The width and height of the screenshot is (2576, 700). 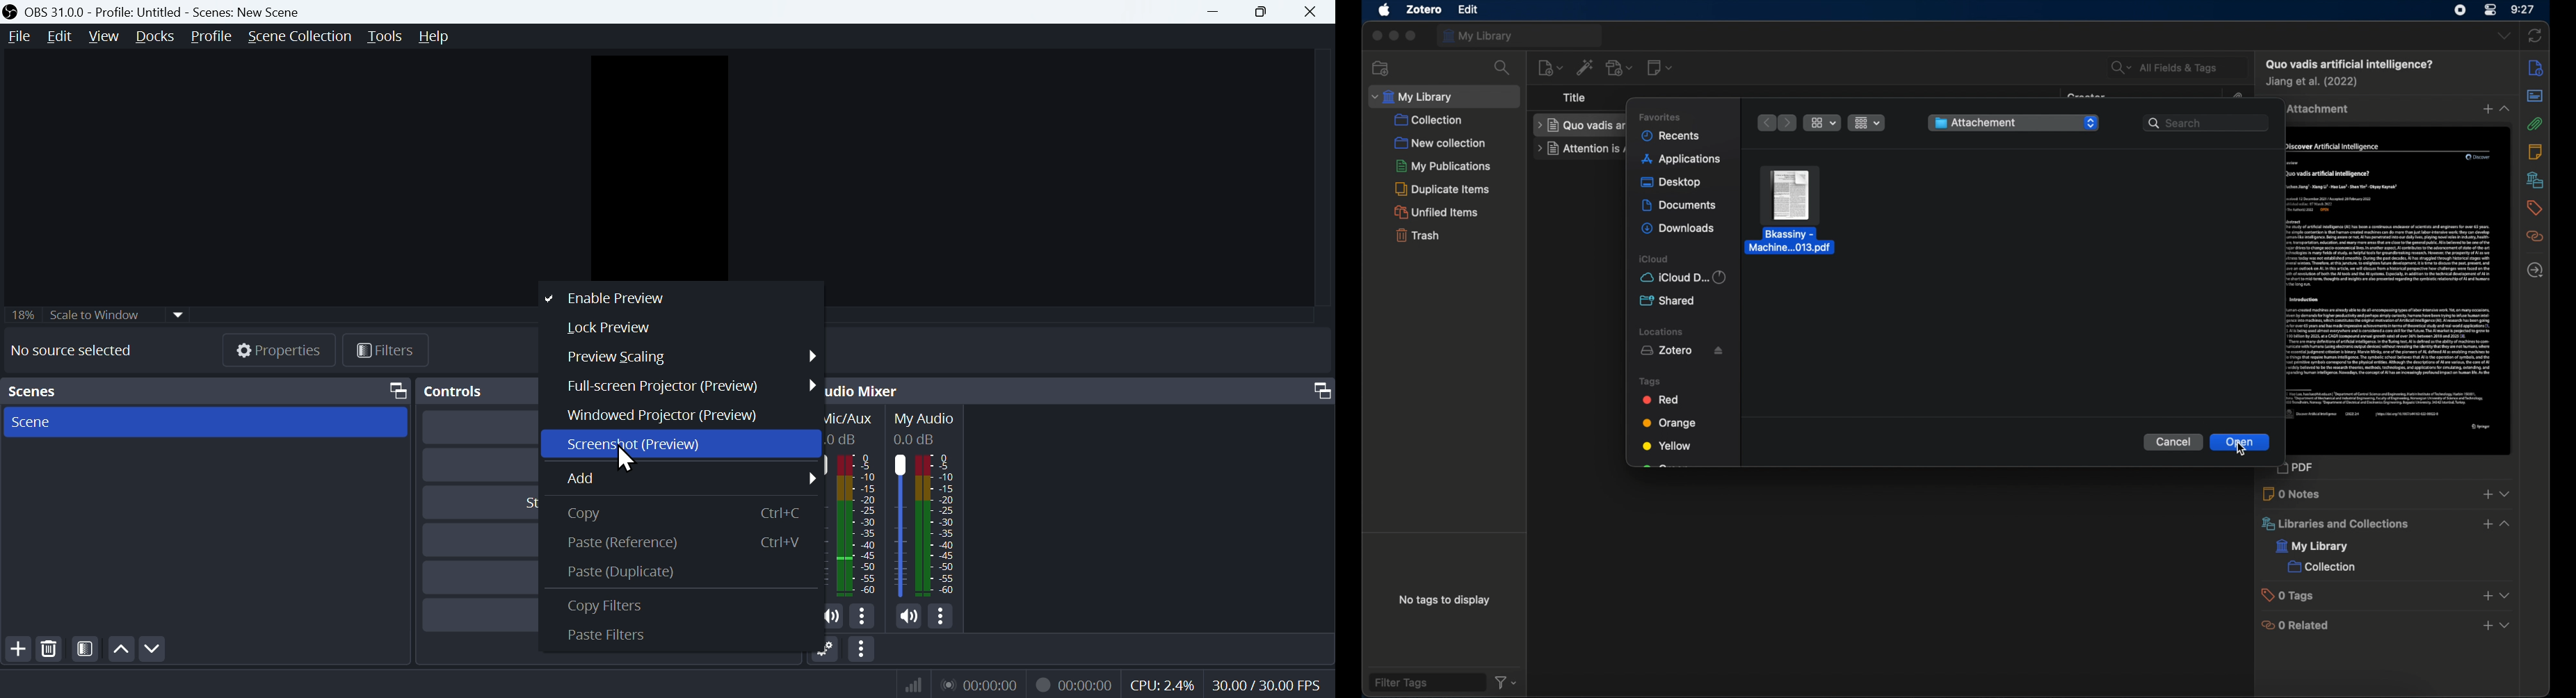 What do you see at coordinates (1619, 68) in the screenshot?
I see `add attachment` at bounding box center [1619, 68].